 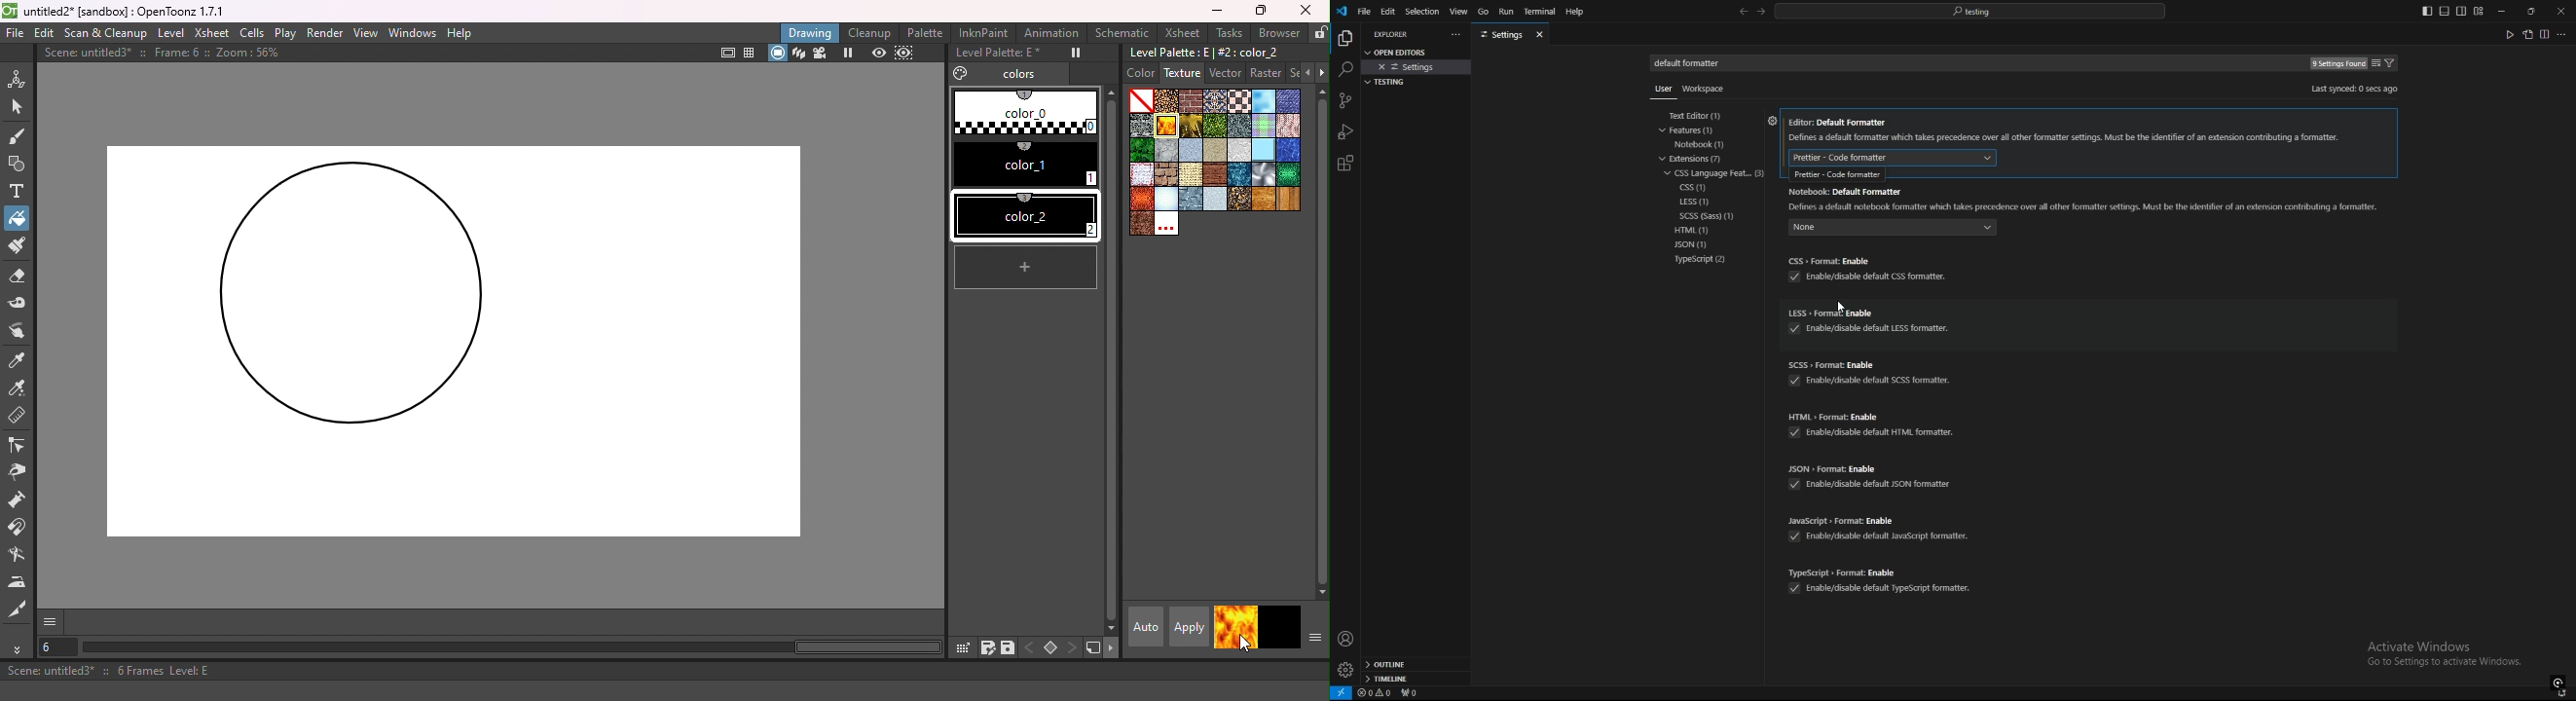 I want to click on resize, so click(x=2530, y=11).